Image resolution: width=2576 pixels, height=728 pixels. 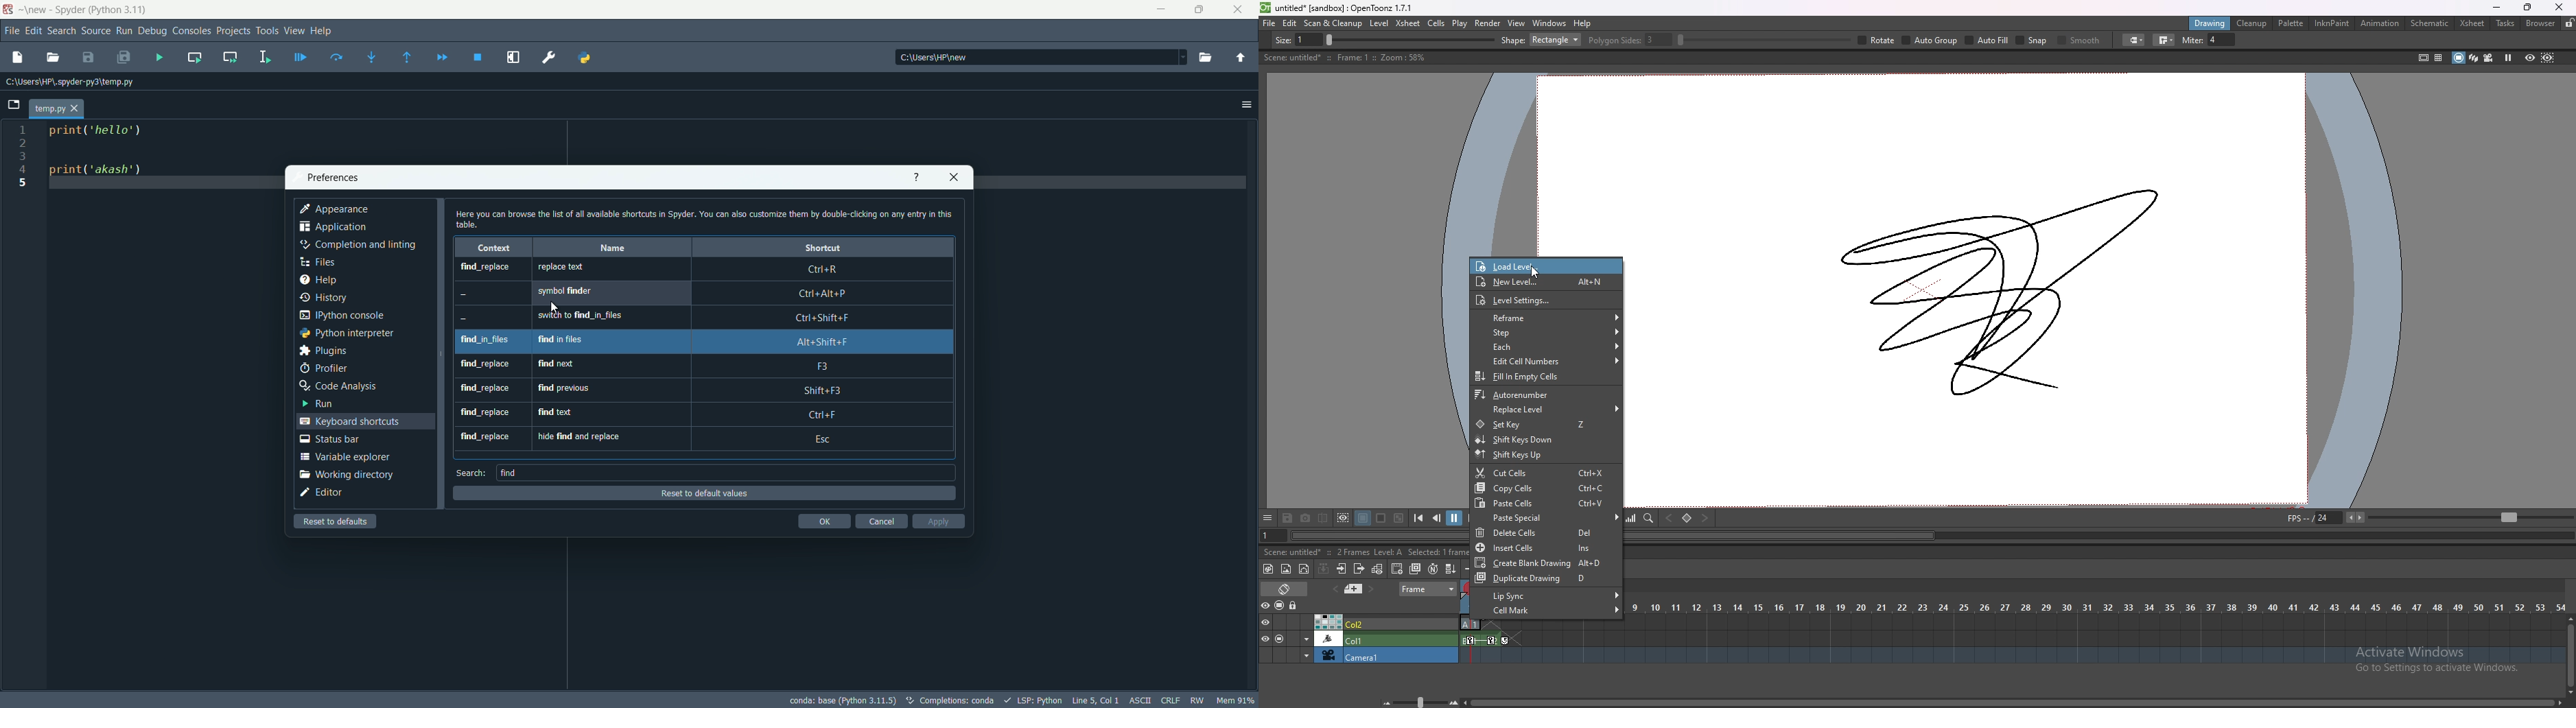 I want to click on 1, so click(x=24, y=130).